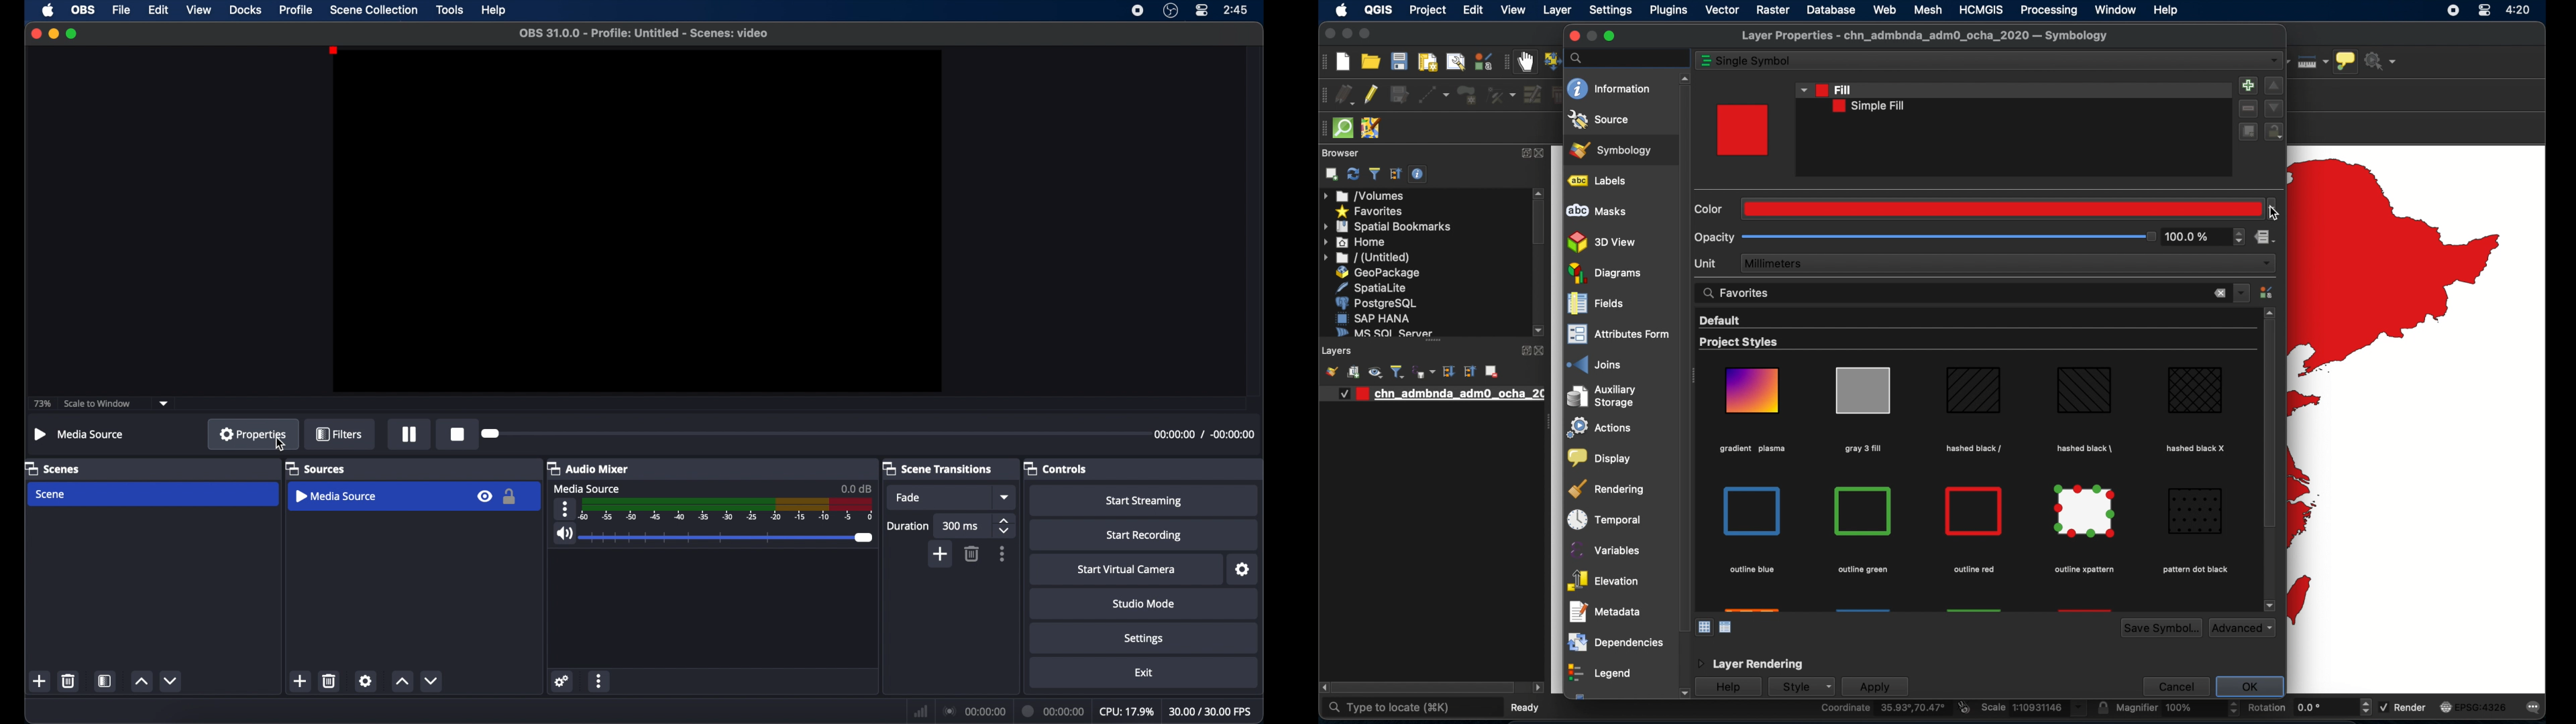 The width and height of the screenshot is (2576, 728). I want to click on fill, so click(1825, 88).